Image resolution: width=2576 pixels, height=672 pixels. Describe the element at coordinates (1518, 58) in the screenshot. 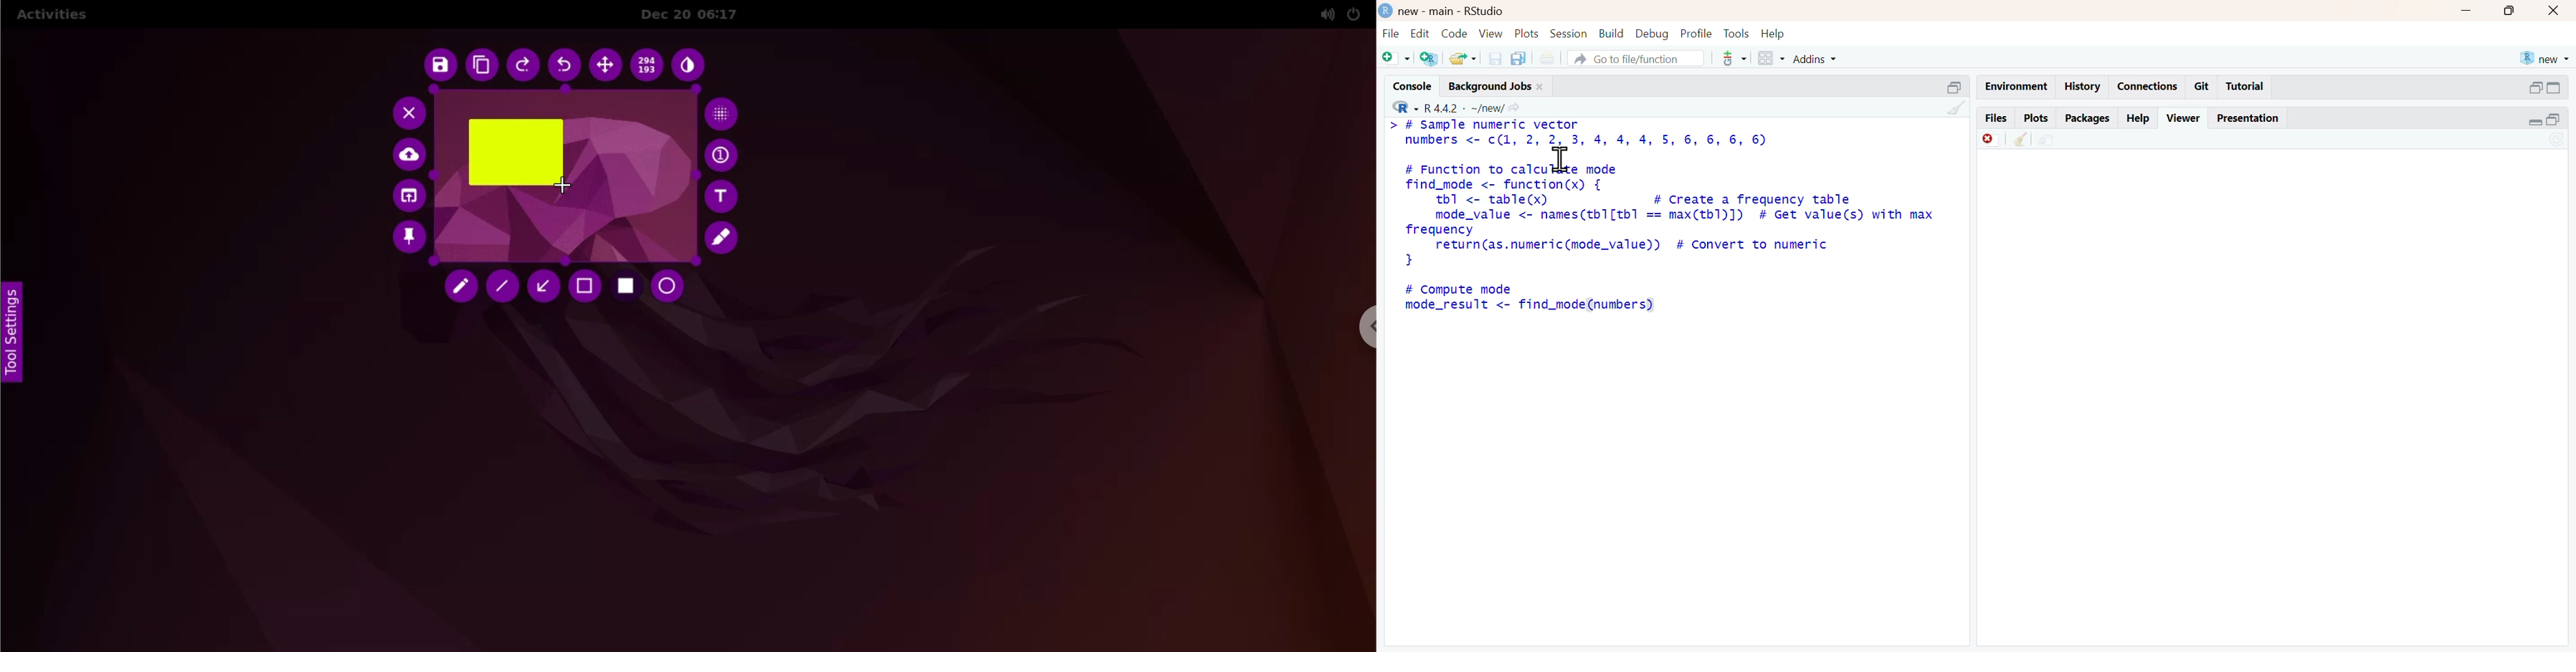

I see `copy` at that location.